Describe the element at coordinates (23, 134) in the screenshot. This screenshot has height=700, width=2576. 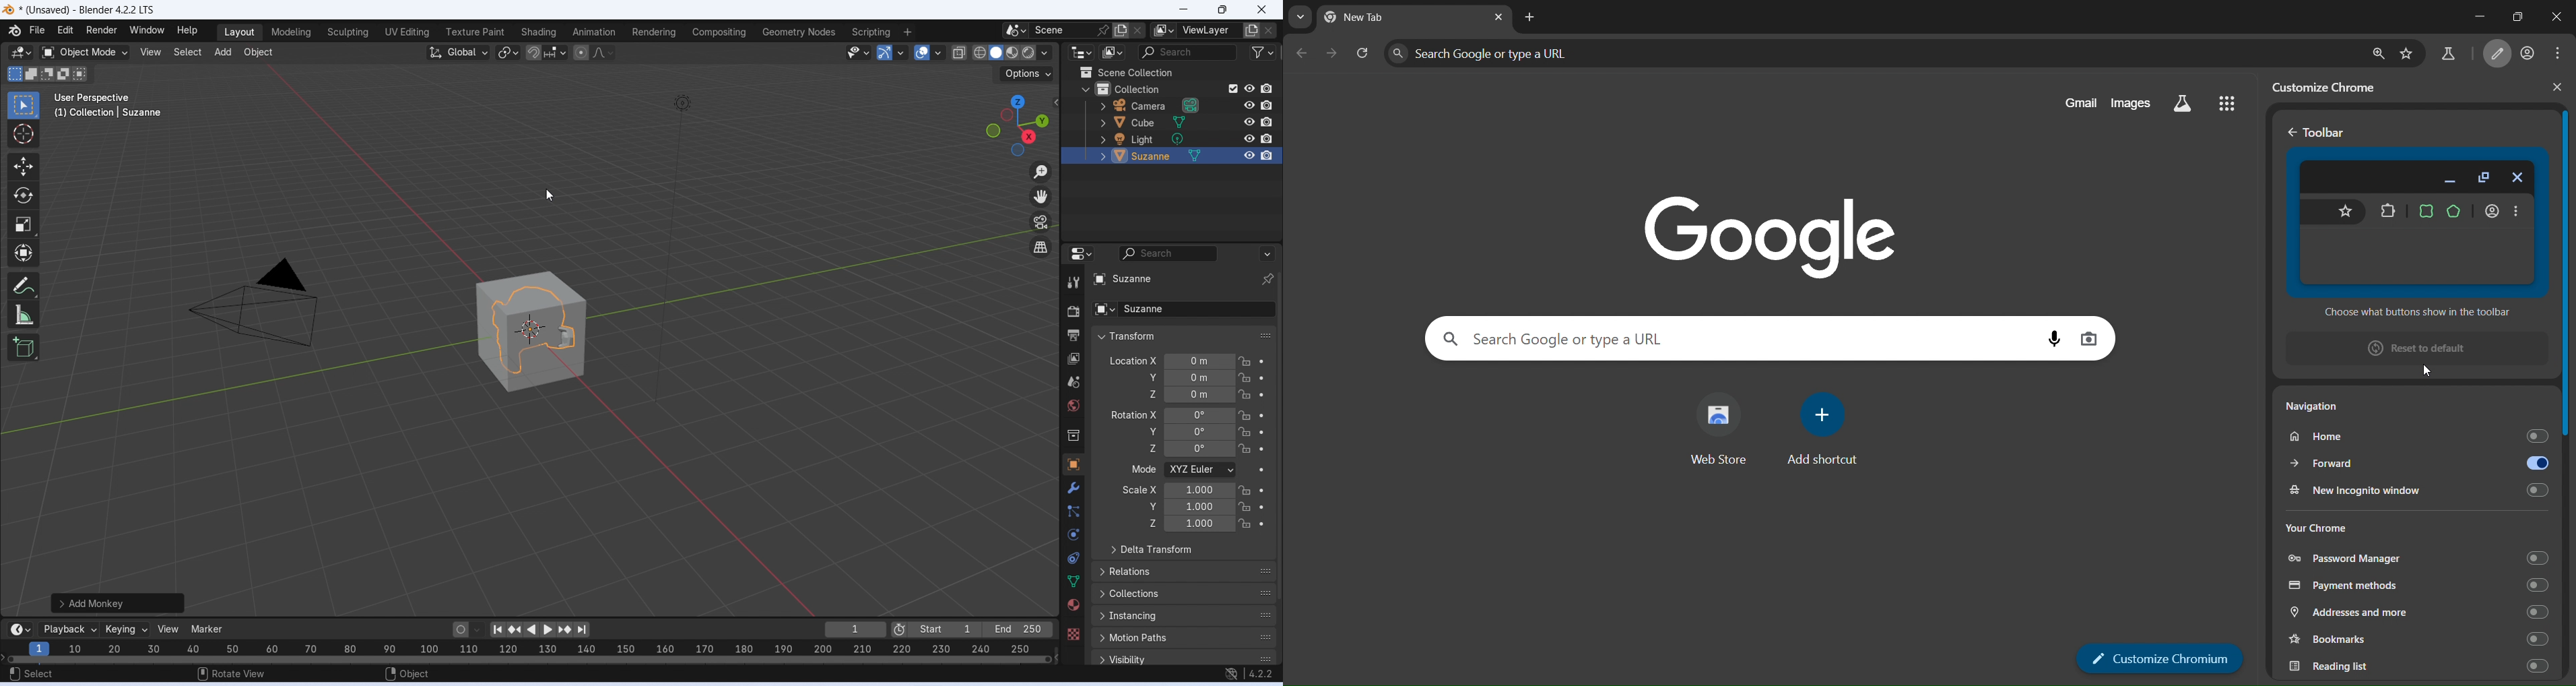
I see `Cursor` at that location.